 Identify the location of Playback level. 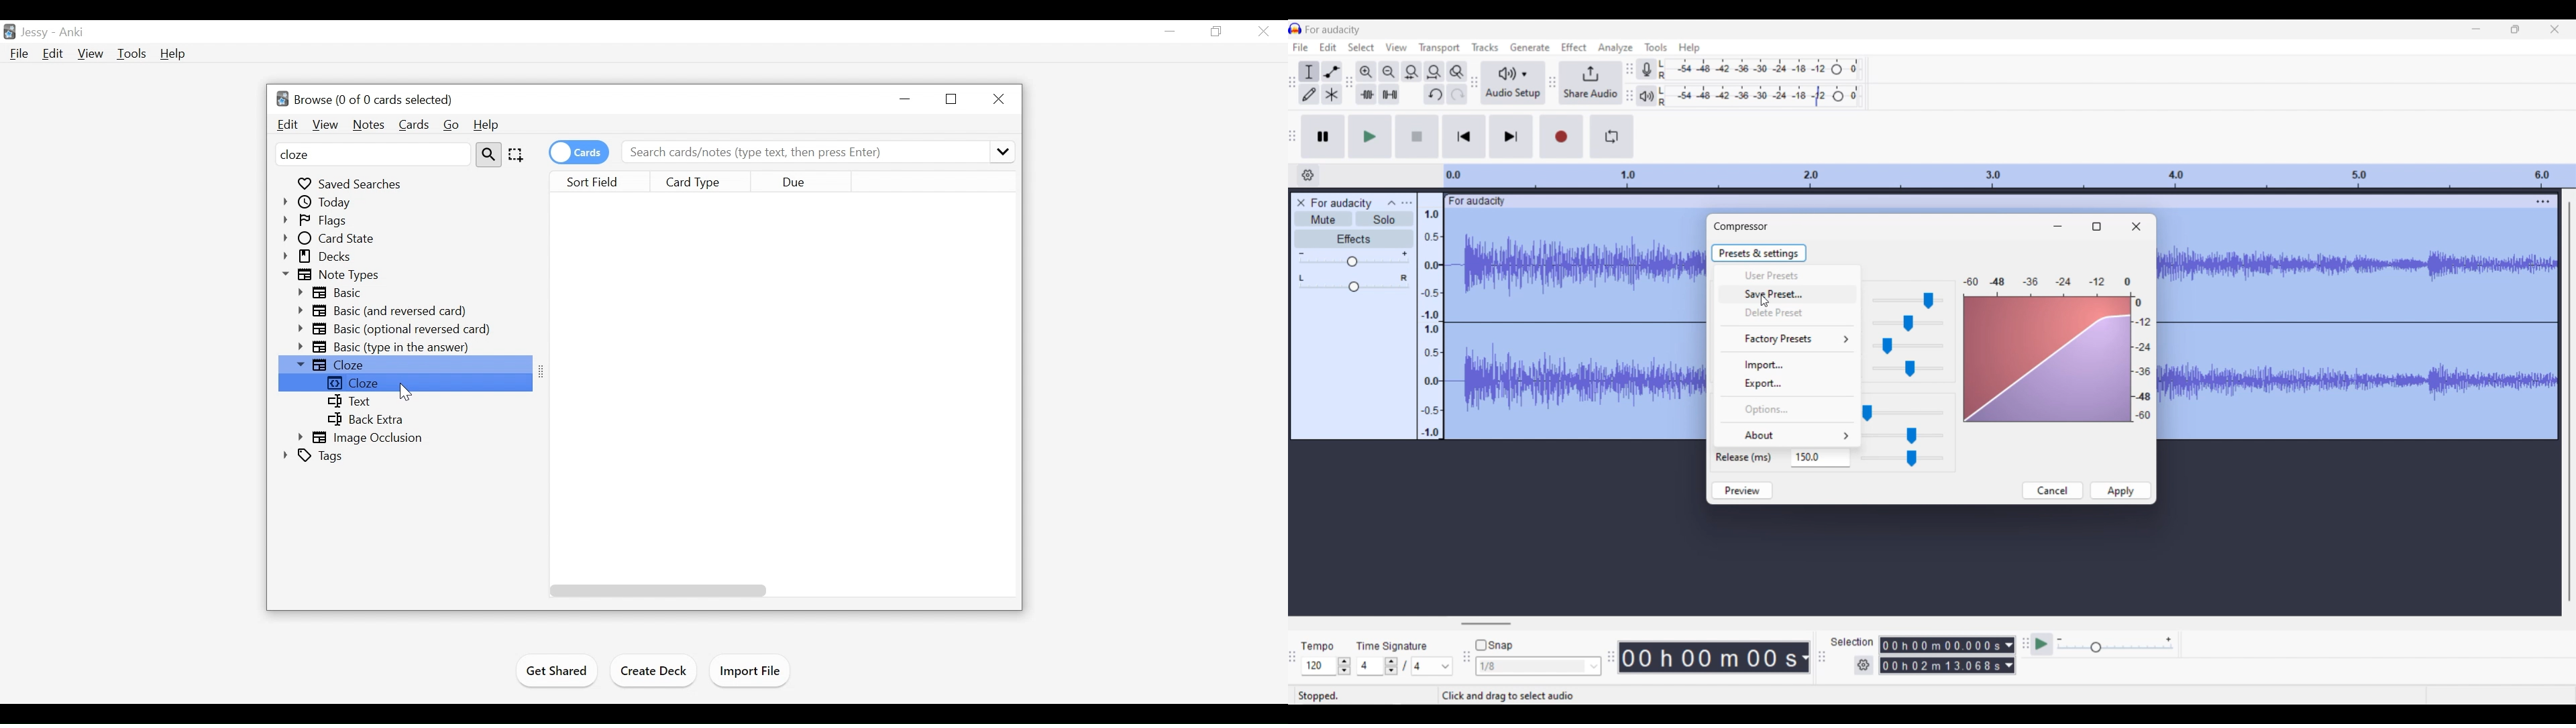
(1760, 97).